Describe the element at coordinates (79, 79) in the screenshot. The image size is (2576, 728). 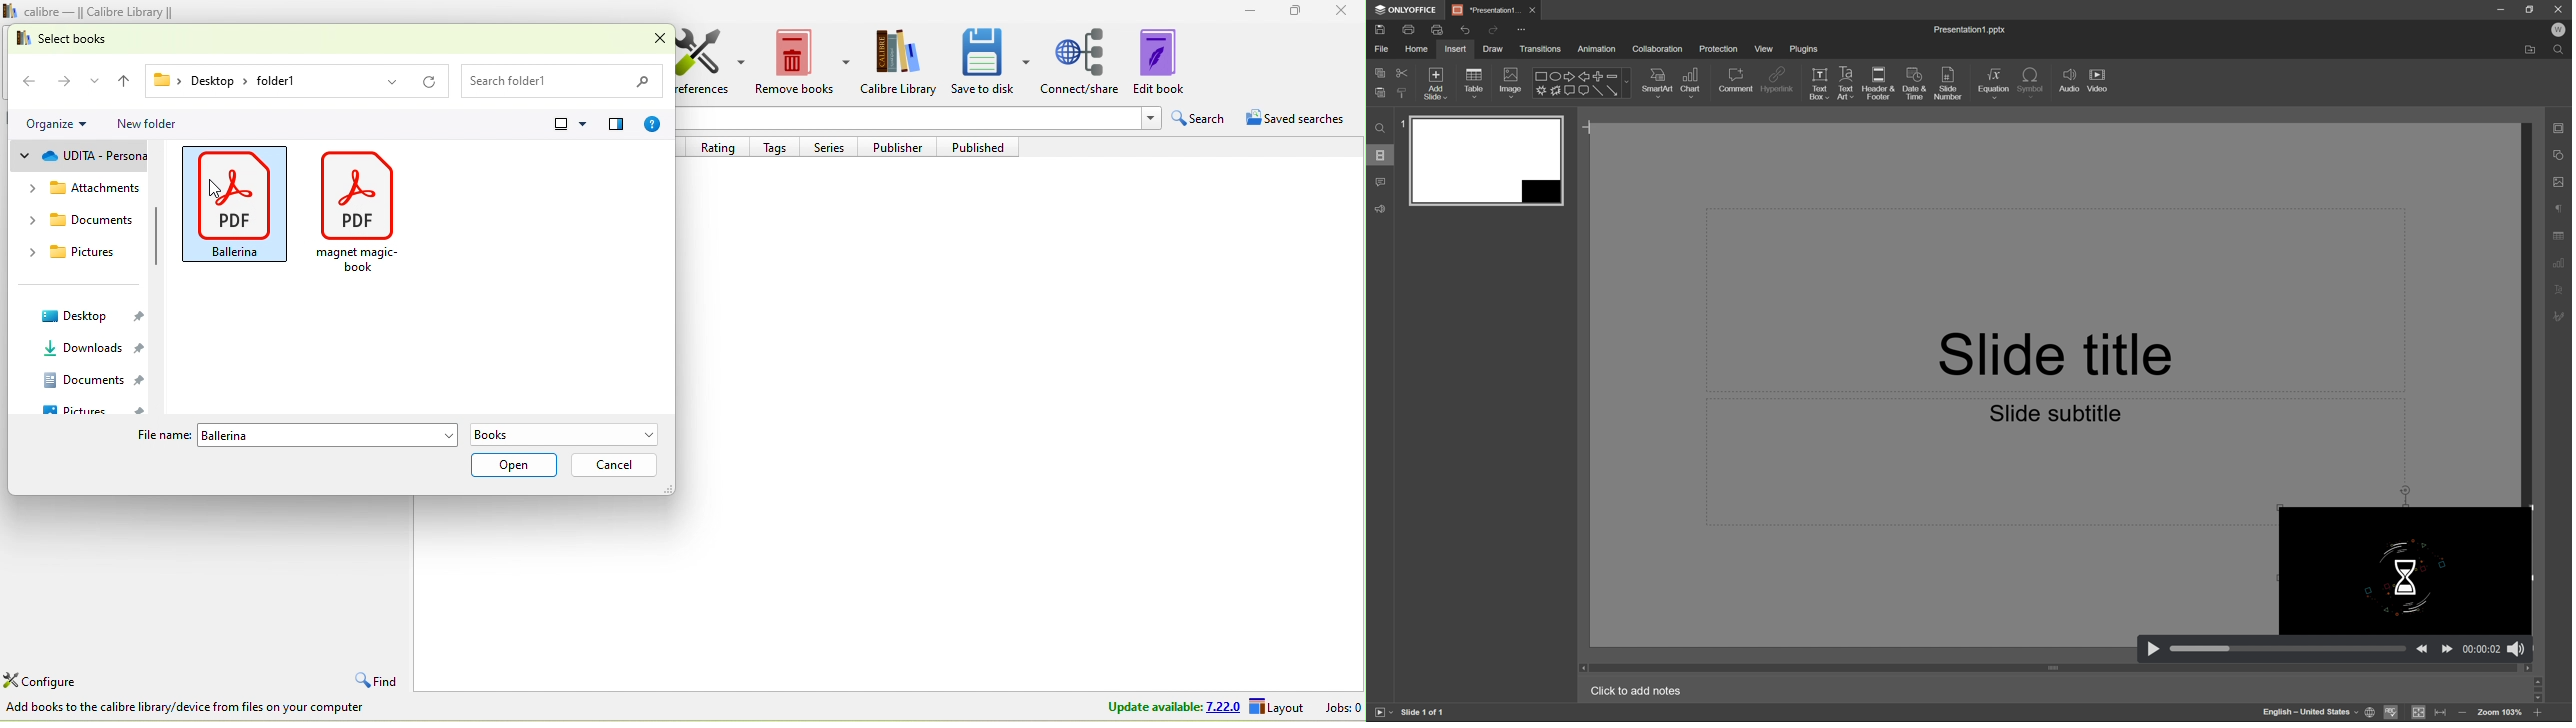
I see `forward` at that location.